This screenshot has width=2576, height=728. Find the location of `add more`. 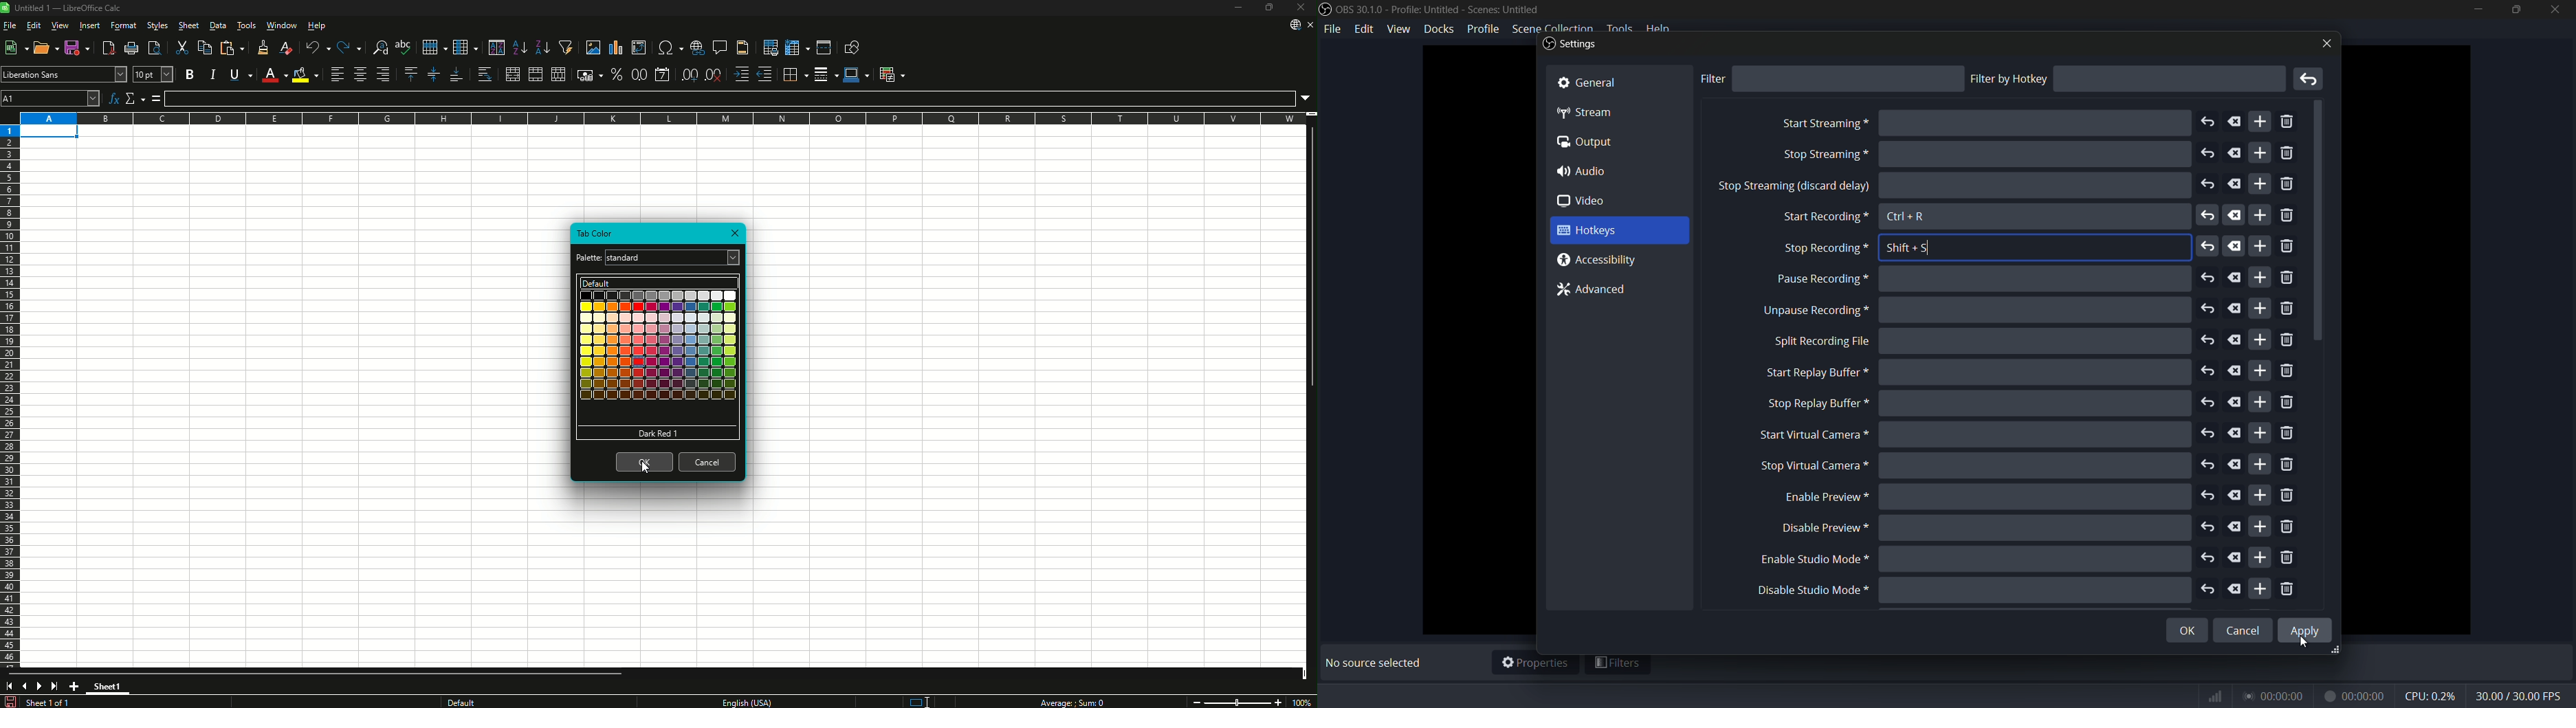

add more is located at coordinates (2261, 339).